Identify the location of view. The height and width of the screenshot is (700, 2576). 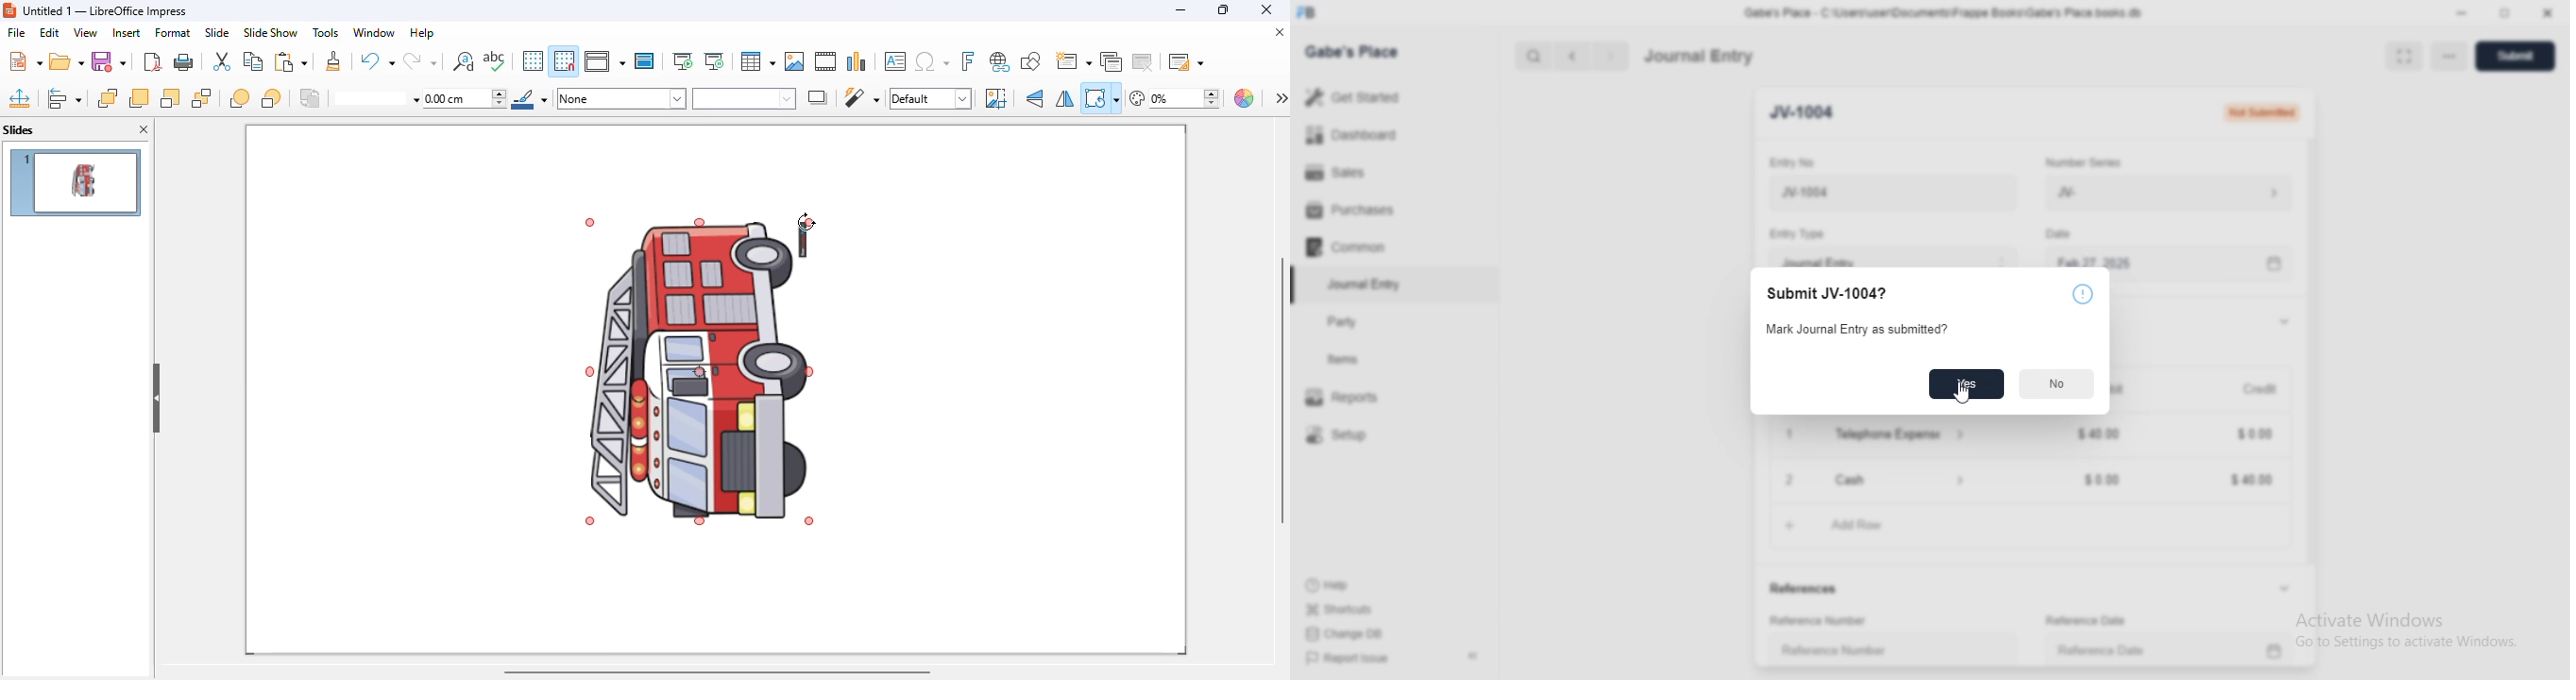
(85, 33).